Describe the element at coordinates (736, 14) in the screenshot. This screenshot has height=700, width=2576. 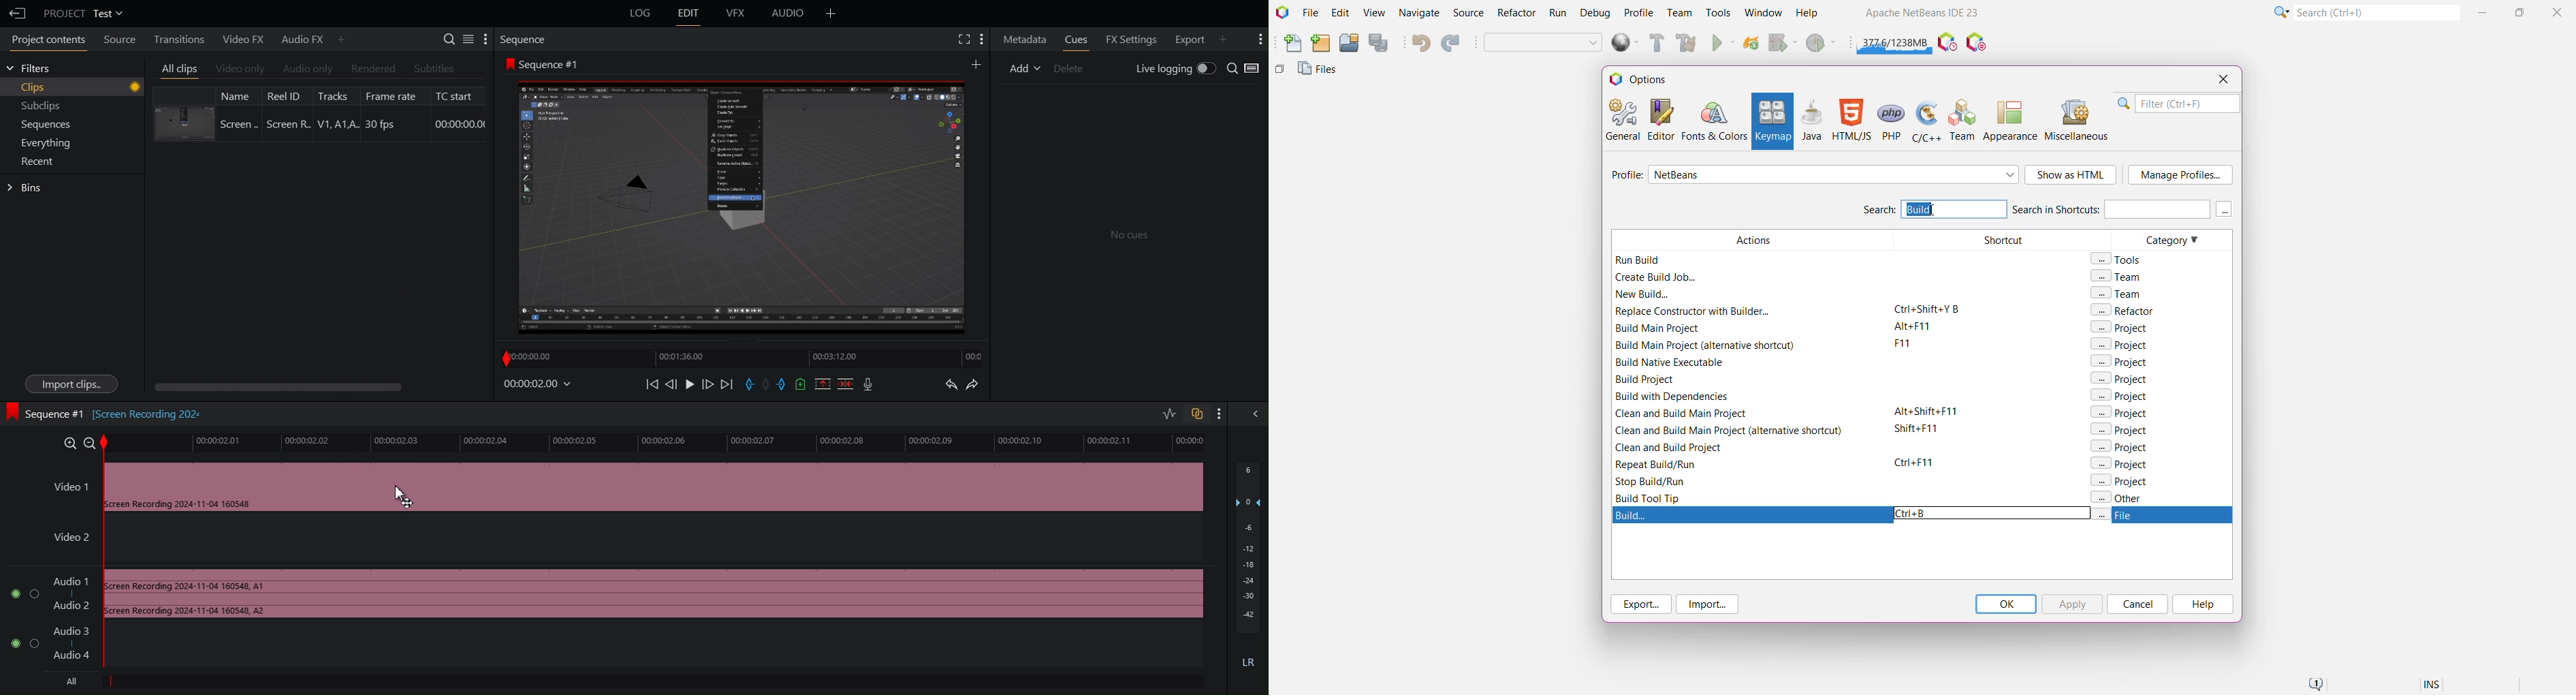
I see `VFX` at that location.